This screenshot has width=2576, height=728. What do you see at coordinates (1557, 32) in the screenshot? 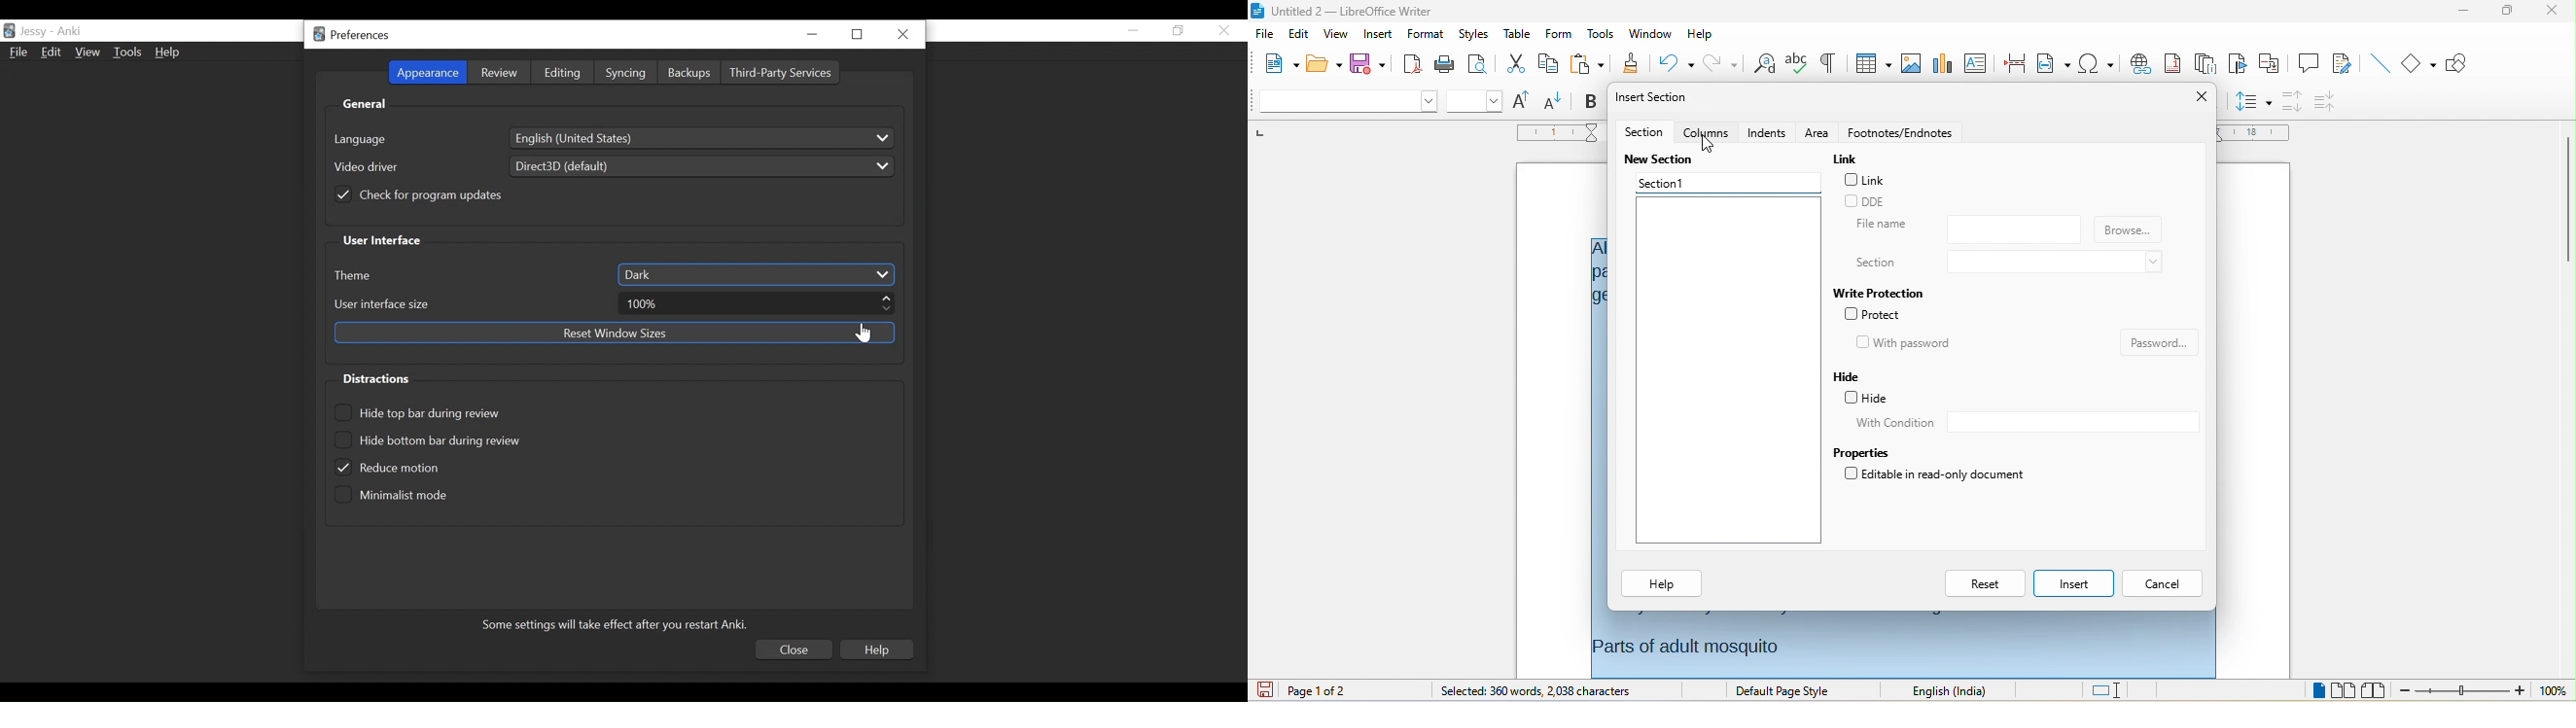
I see `form` at bounding box center [1557, 32].